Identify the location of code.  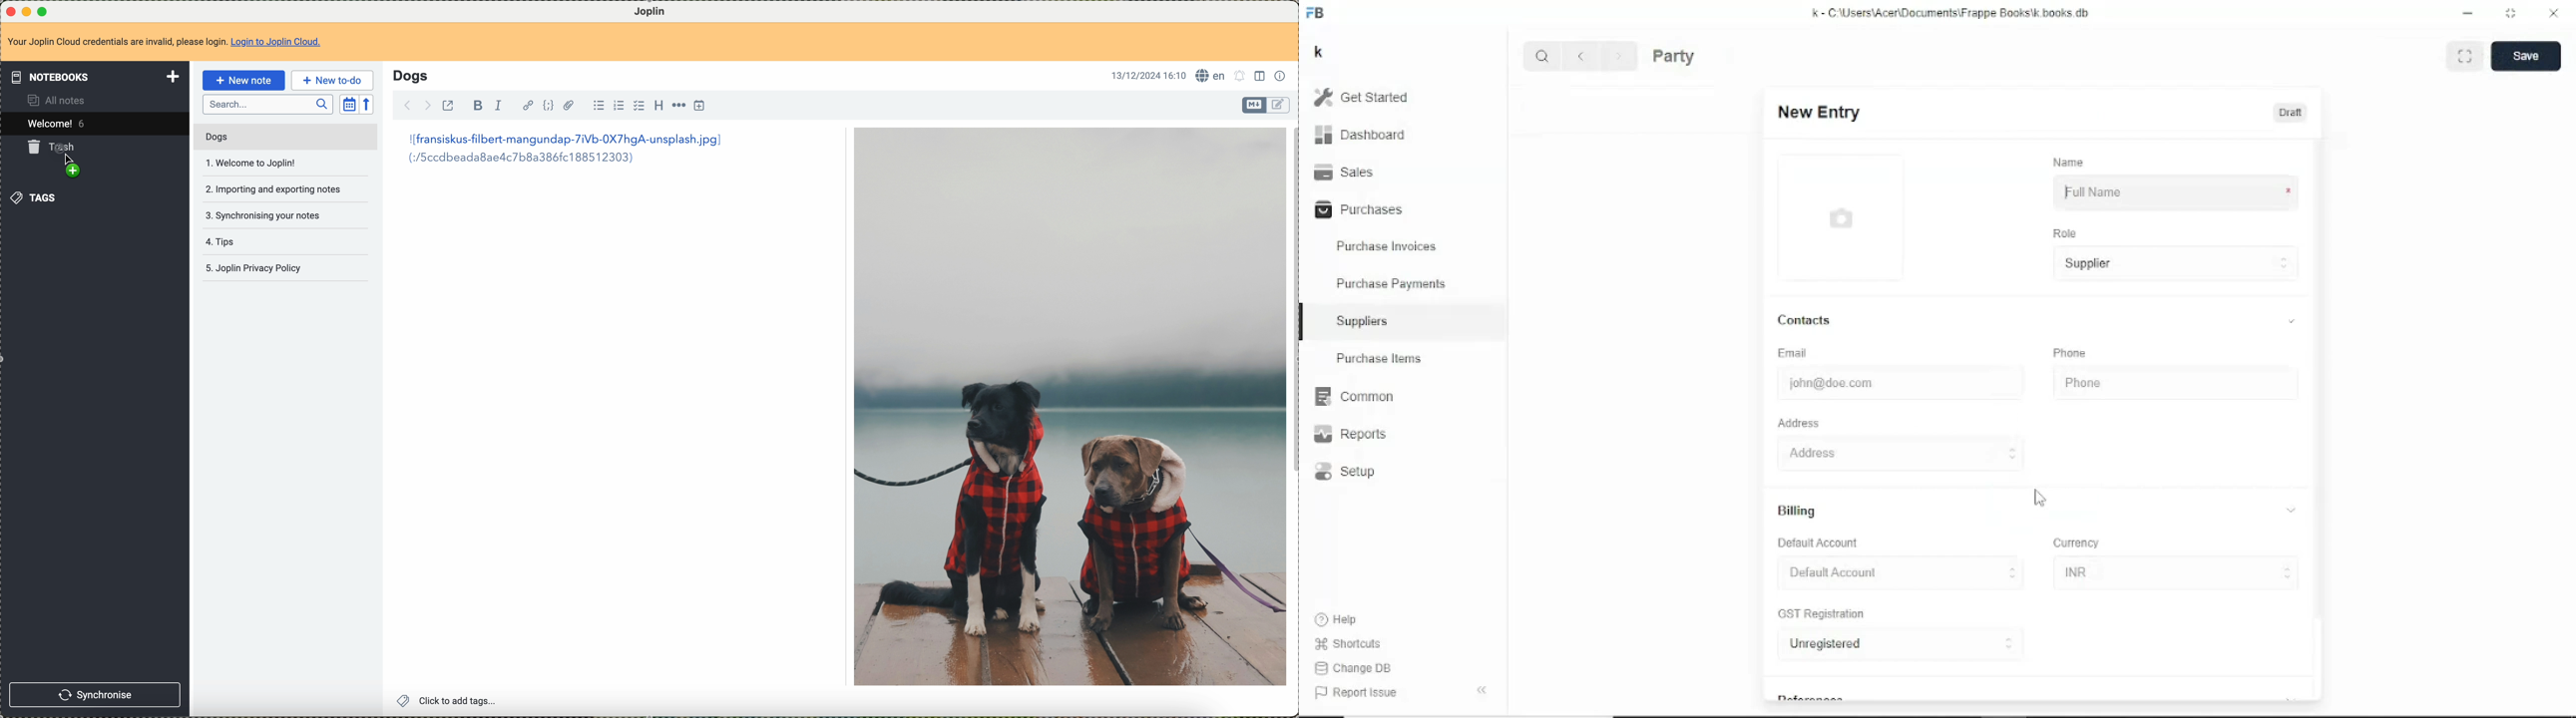
(549, 105).